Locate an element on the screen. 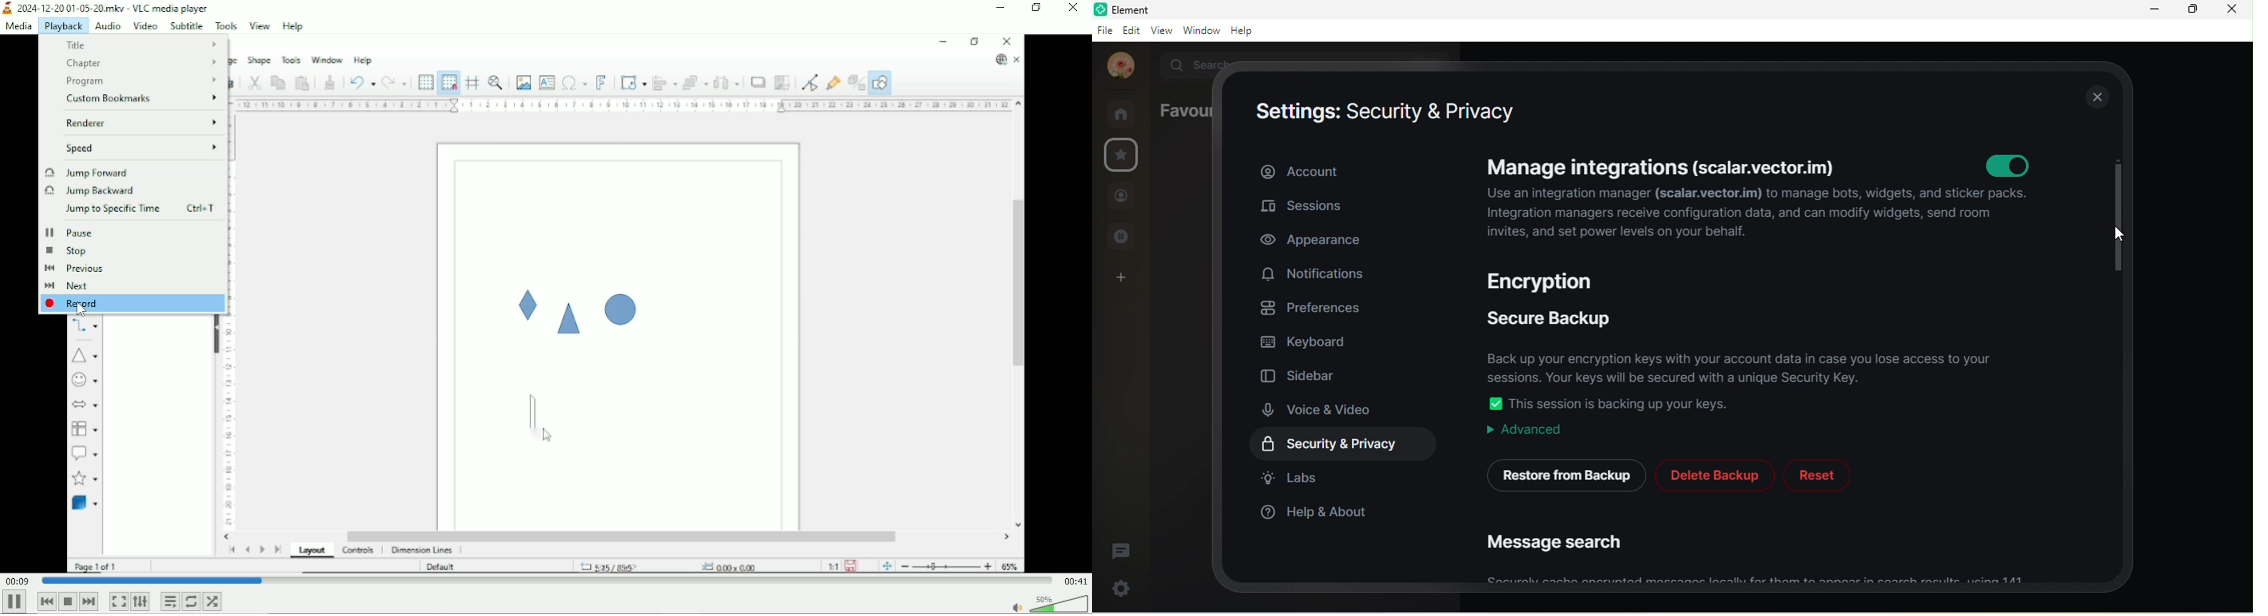 Image resolution: width=2268 pixels, height=616 pixels. window is located at coordinates (1203, 31).